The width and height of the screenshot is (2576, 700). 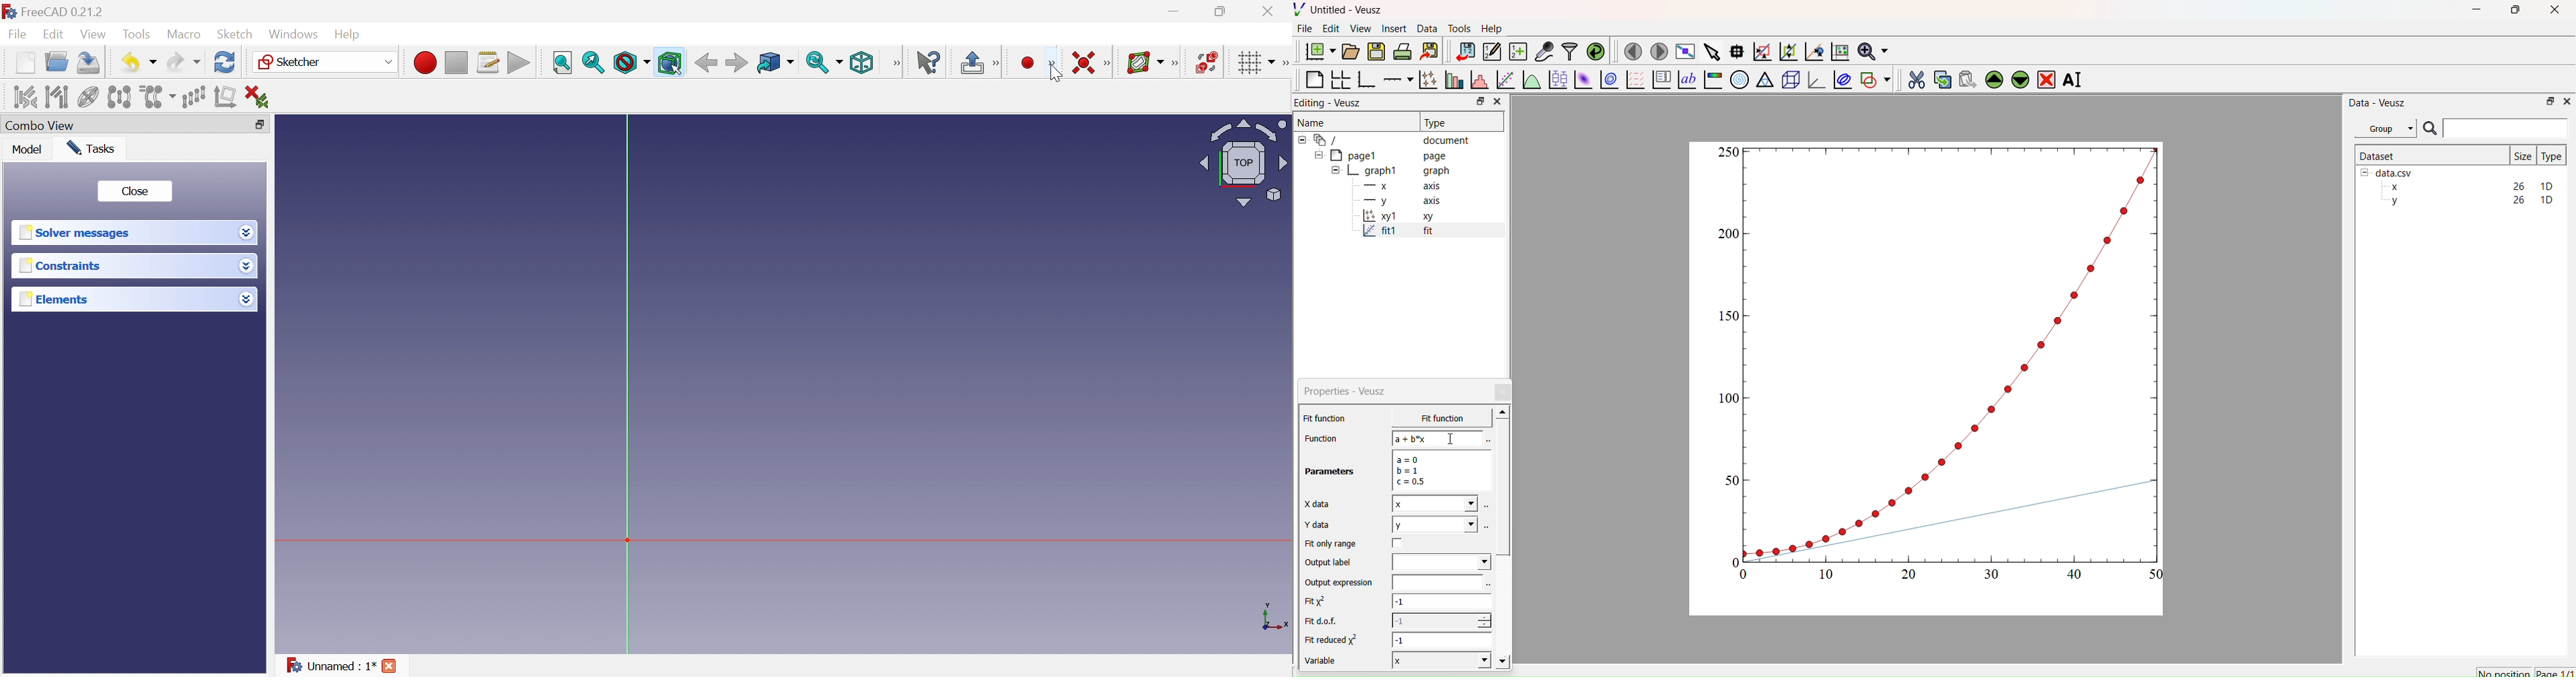 What do you see at coordinates (825, 63) in the screenshot?
I see `Sync view` at bounding box center [825, 63].